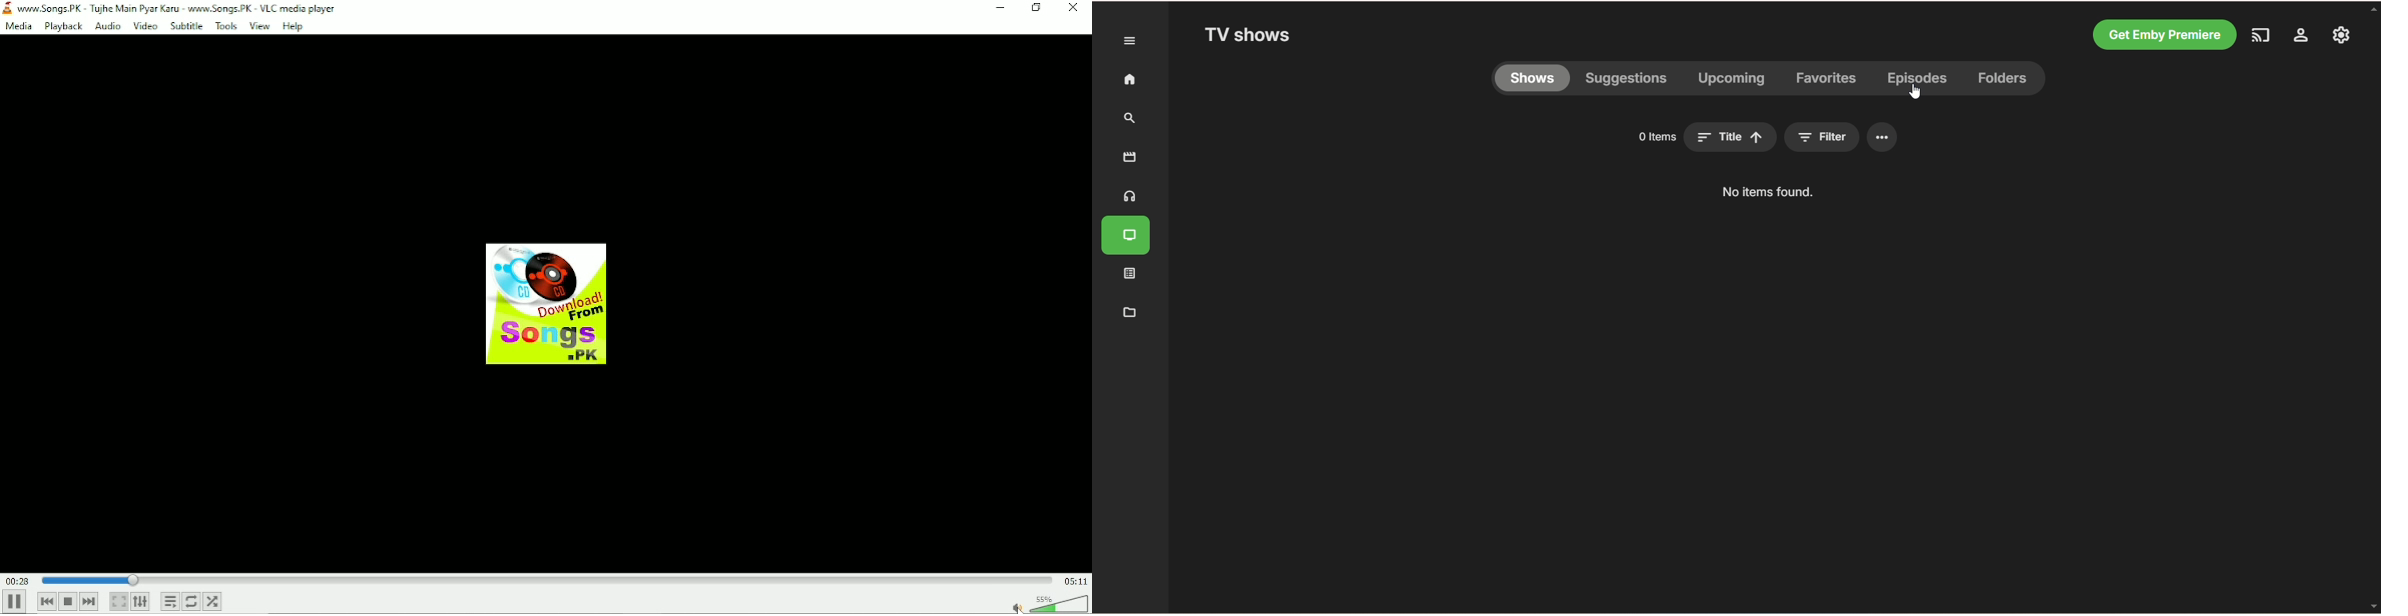  Describe the element at coordinates (89, 602) in the screenshot. I see `Next` at that location.